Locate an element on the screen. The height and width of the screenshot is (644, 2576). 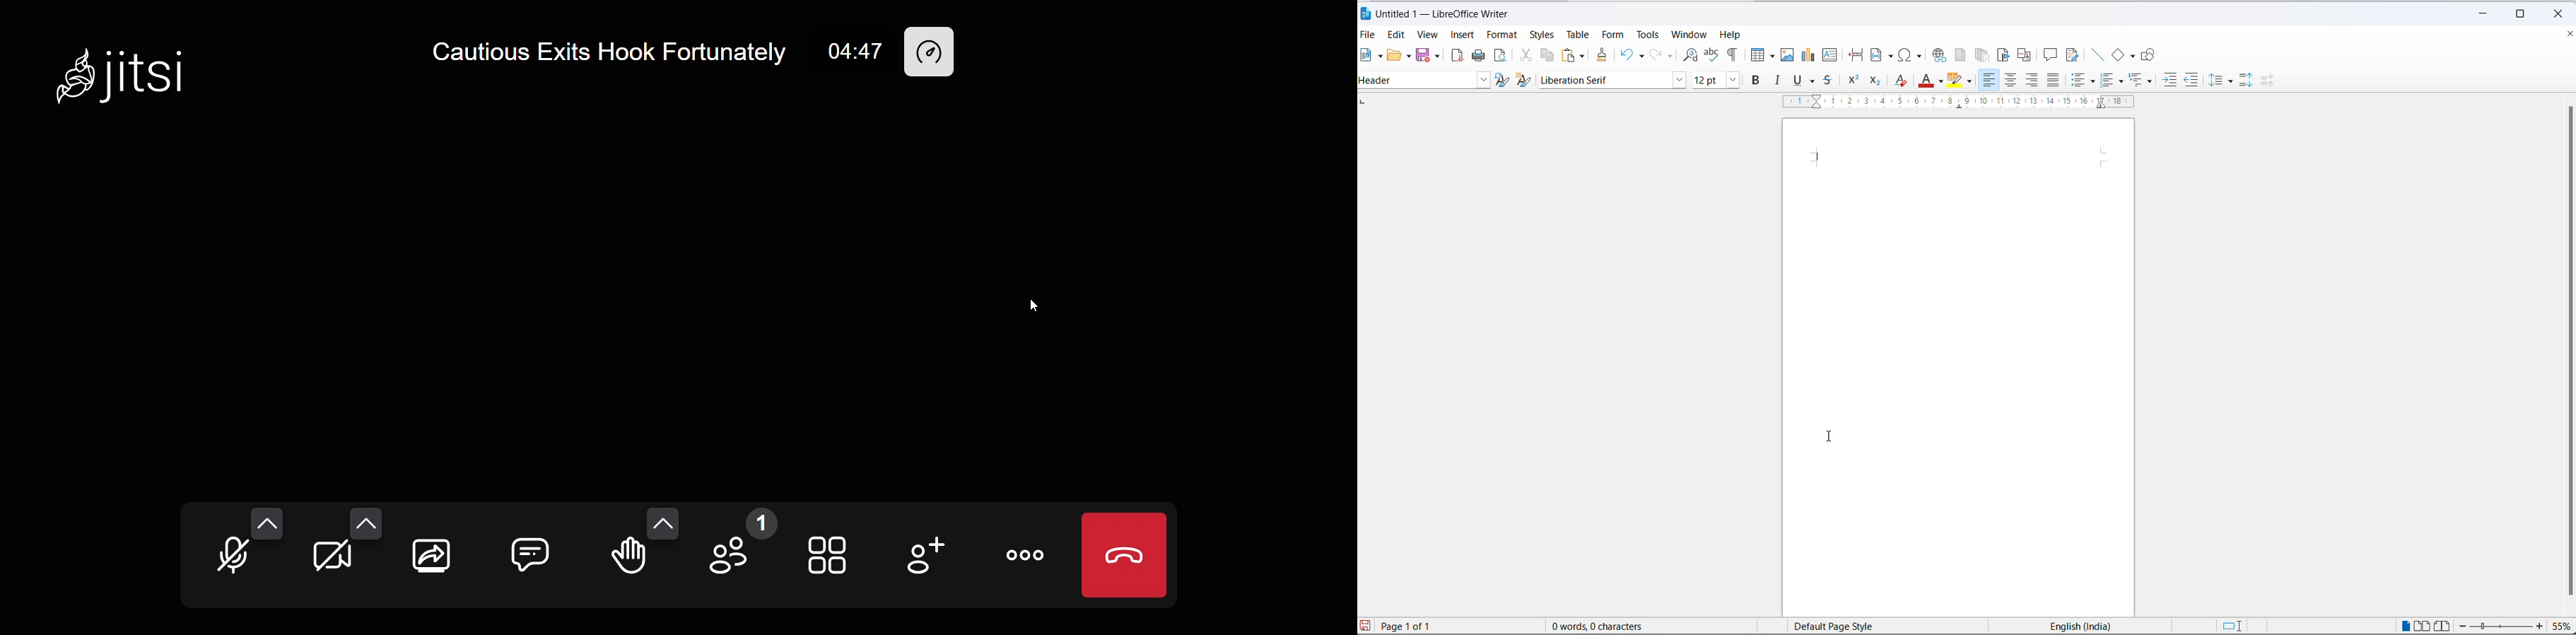
zoom slider is located at coordinates (2503, 627).